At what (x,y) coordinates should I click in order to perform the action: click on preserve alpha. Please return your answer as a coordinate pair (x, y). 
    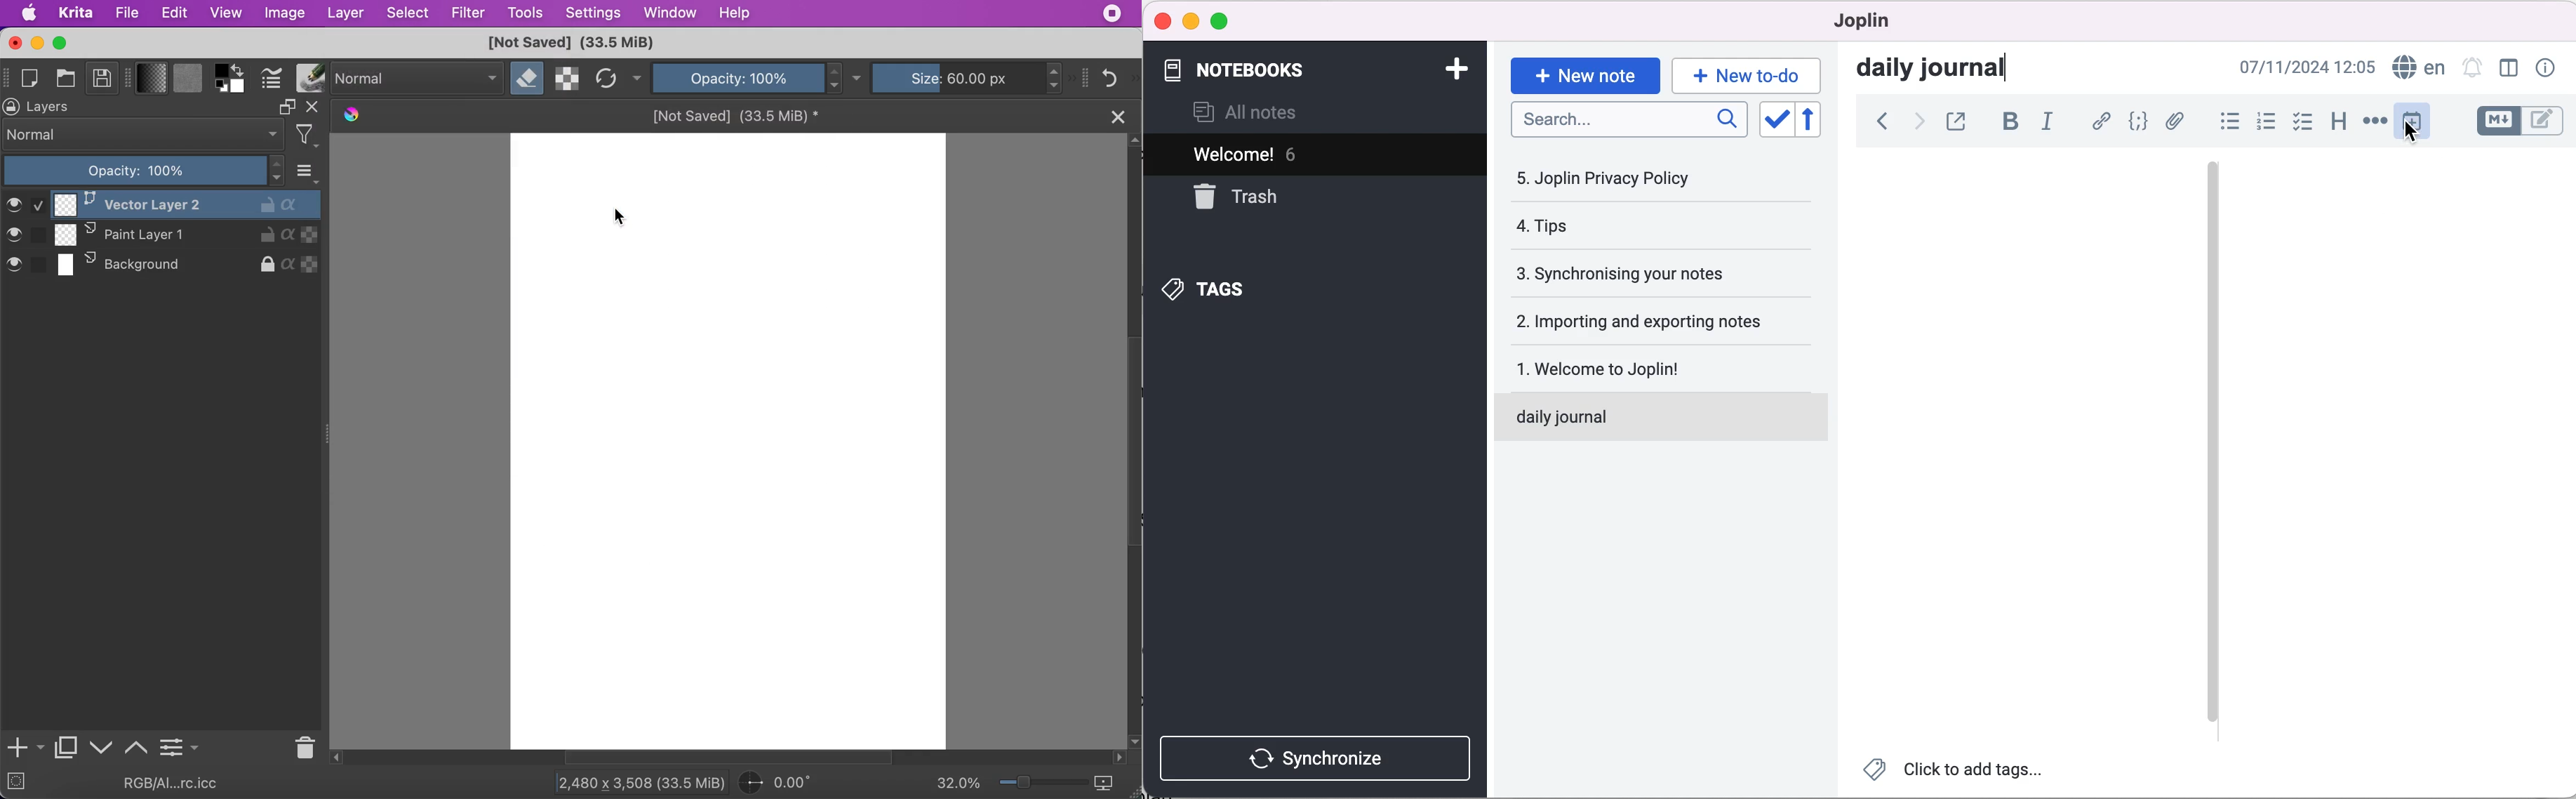
    Looking at the image, I should click on (568, 79).